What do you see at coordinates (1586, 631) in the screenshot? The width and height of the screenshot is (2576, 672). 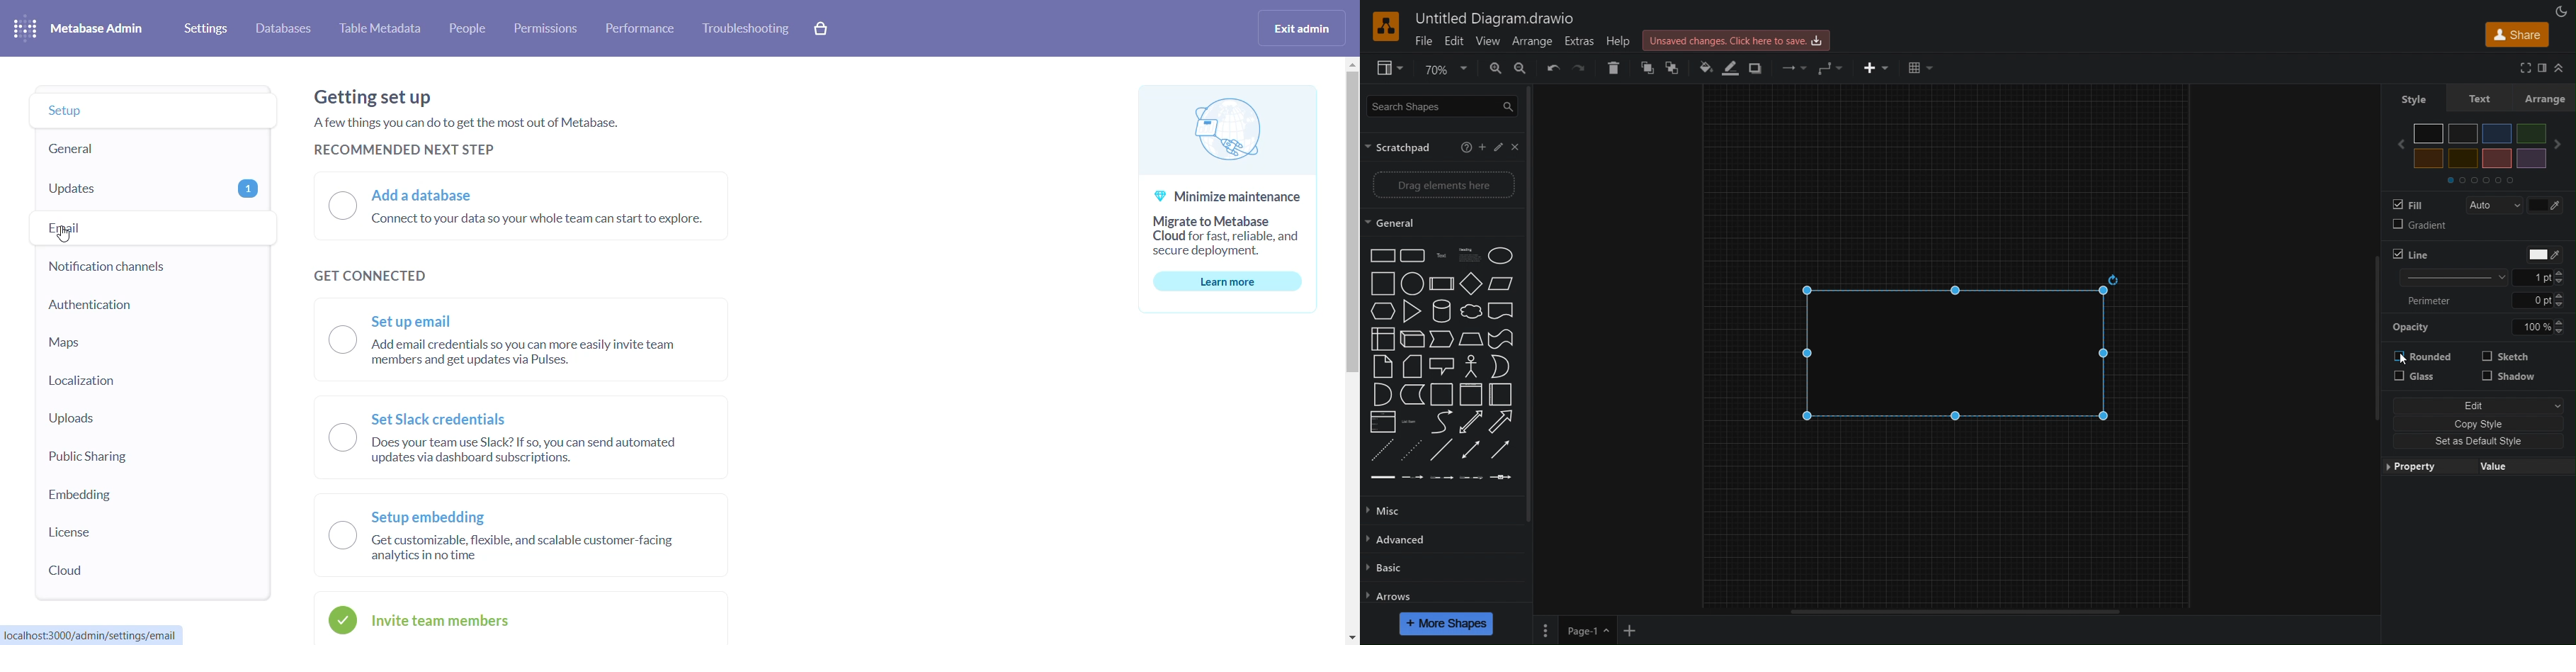 I see `Page 1` at bounding box center [1586, 631].